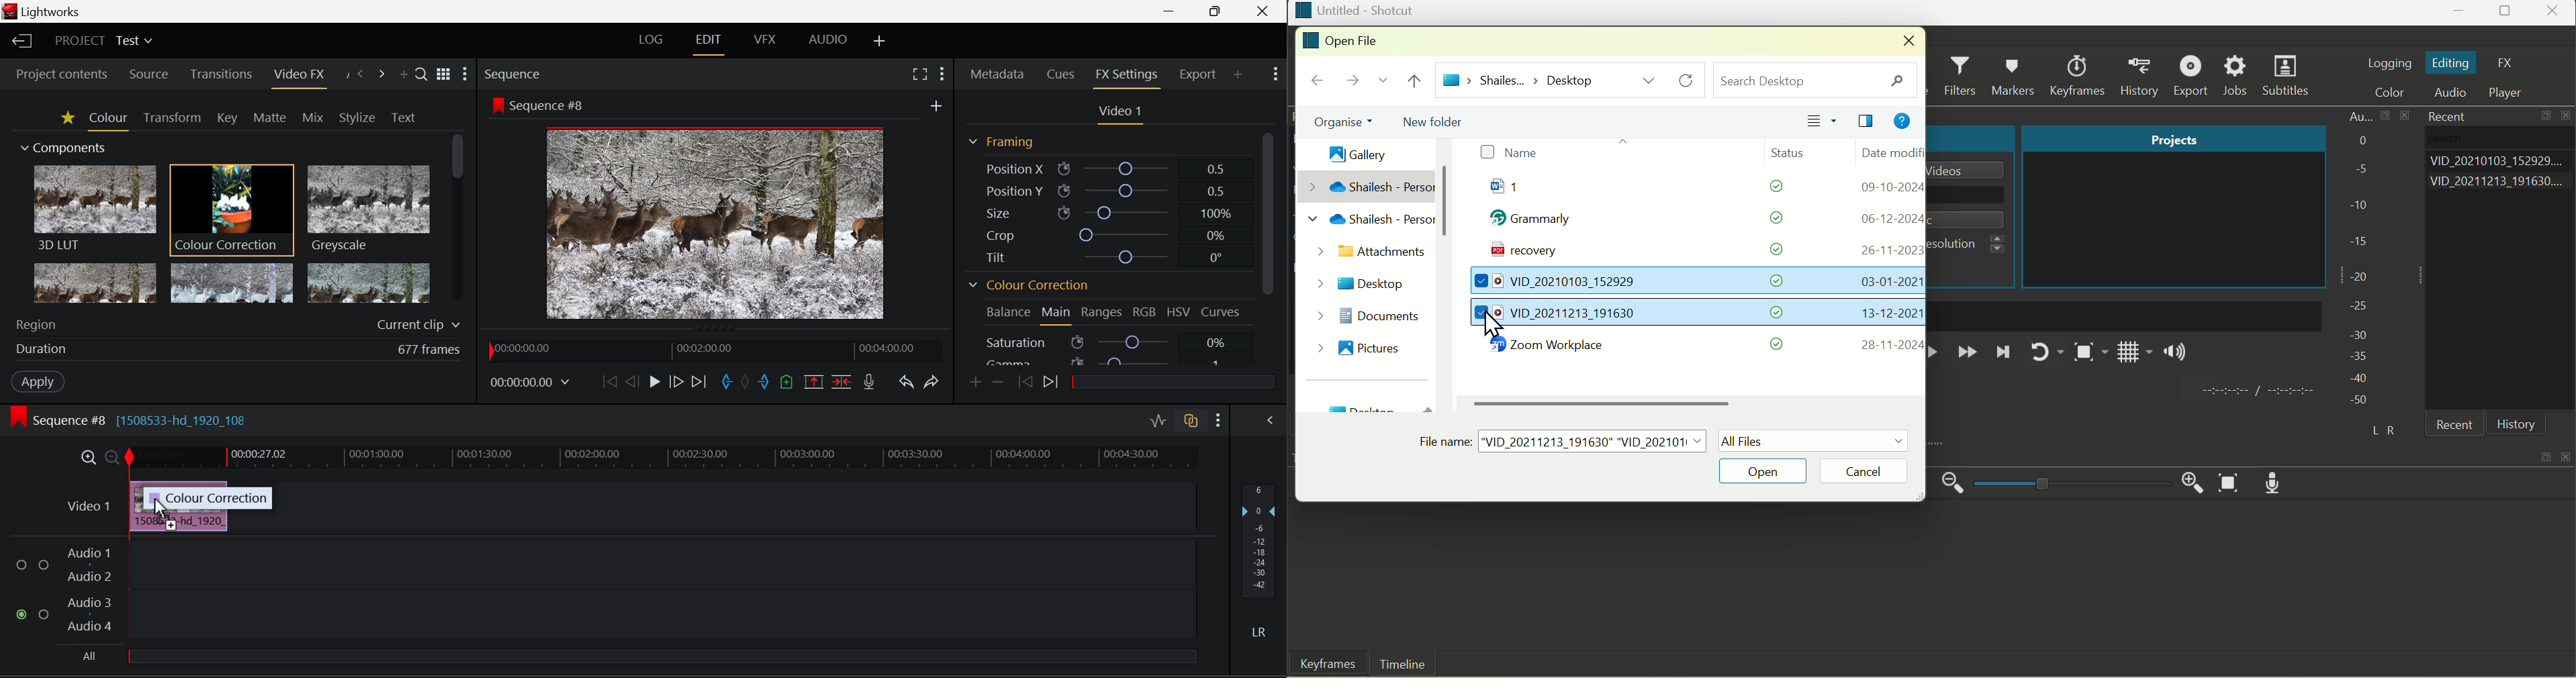  Describe the element at coordinates (1937, 352) in the screenshot. I see `Play` at that location.